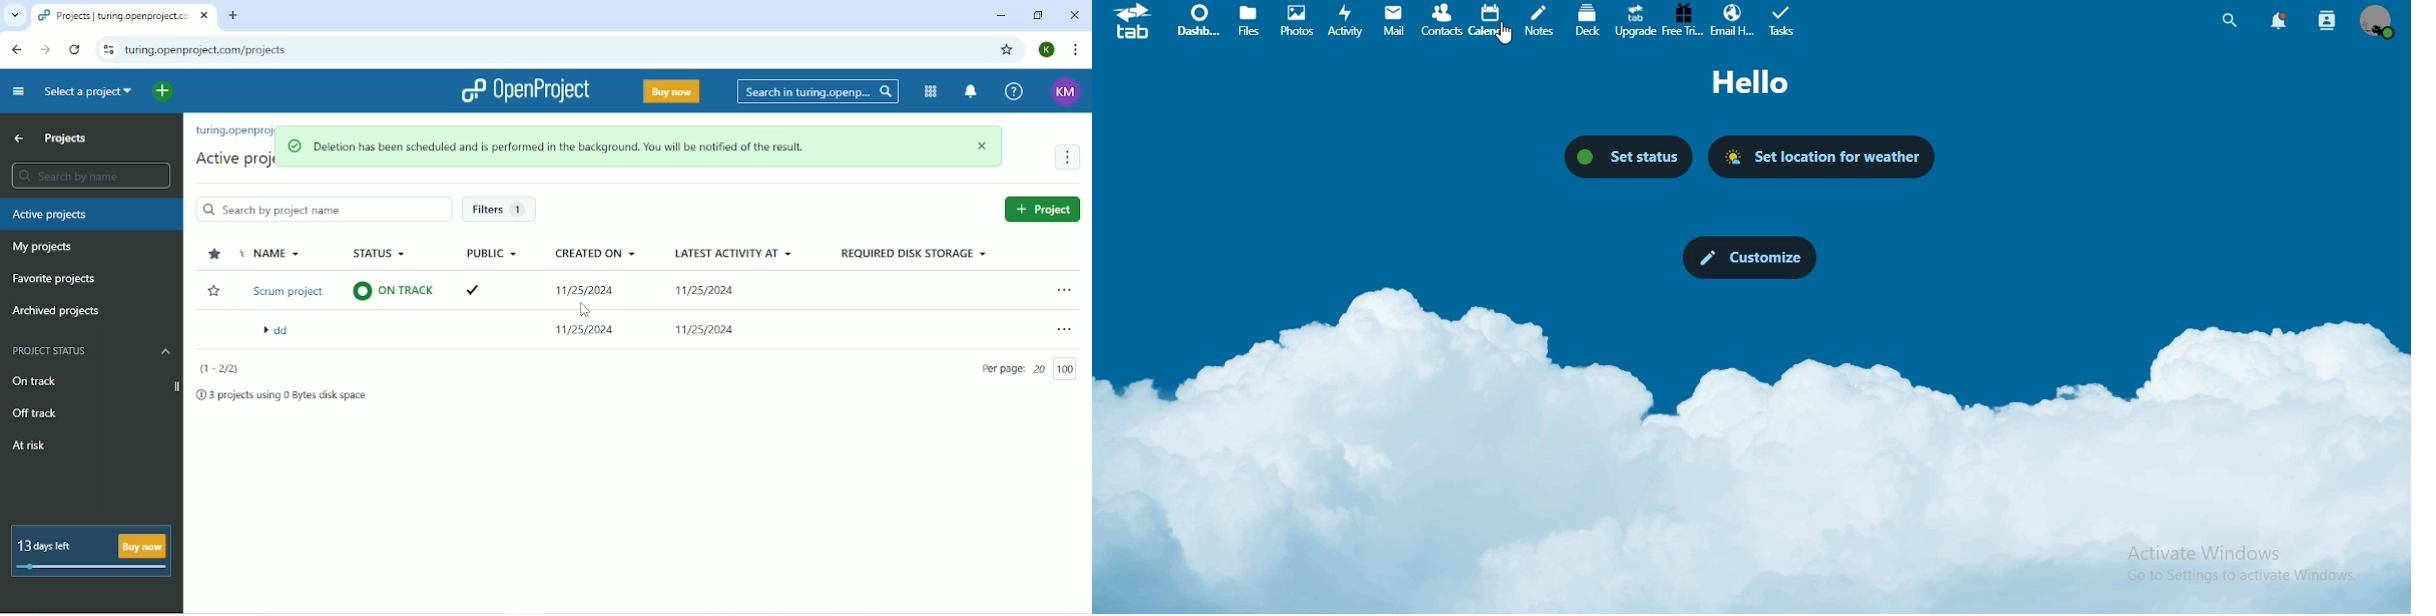  I want to click on files, so click(1251, 21).